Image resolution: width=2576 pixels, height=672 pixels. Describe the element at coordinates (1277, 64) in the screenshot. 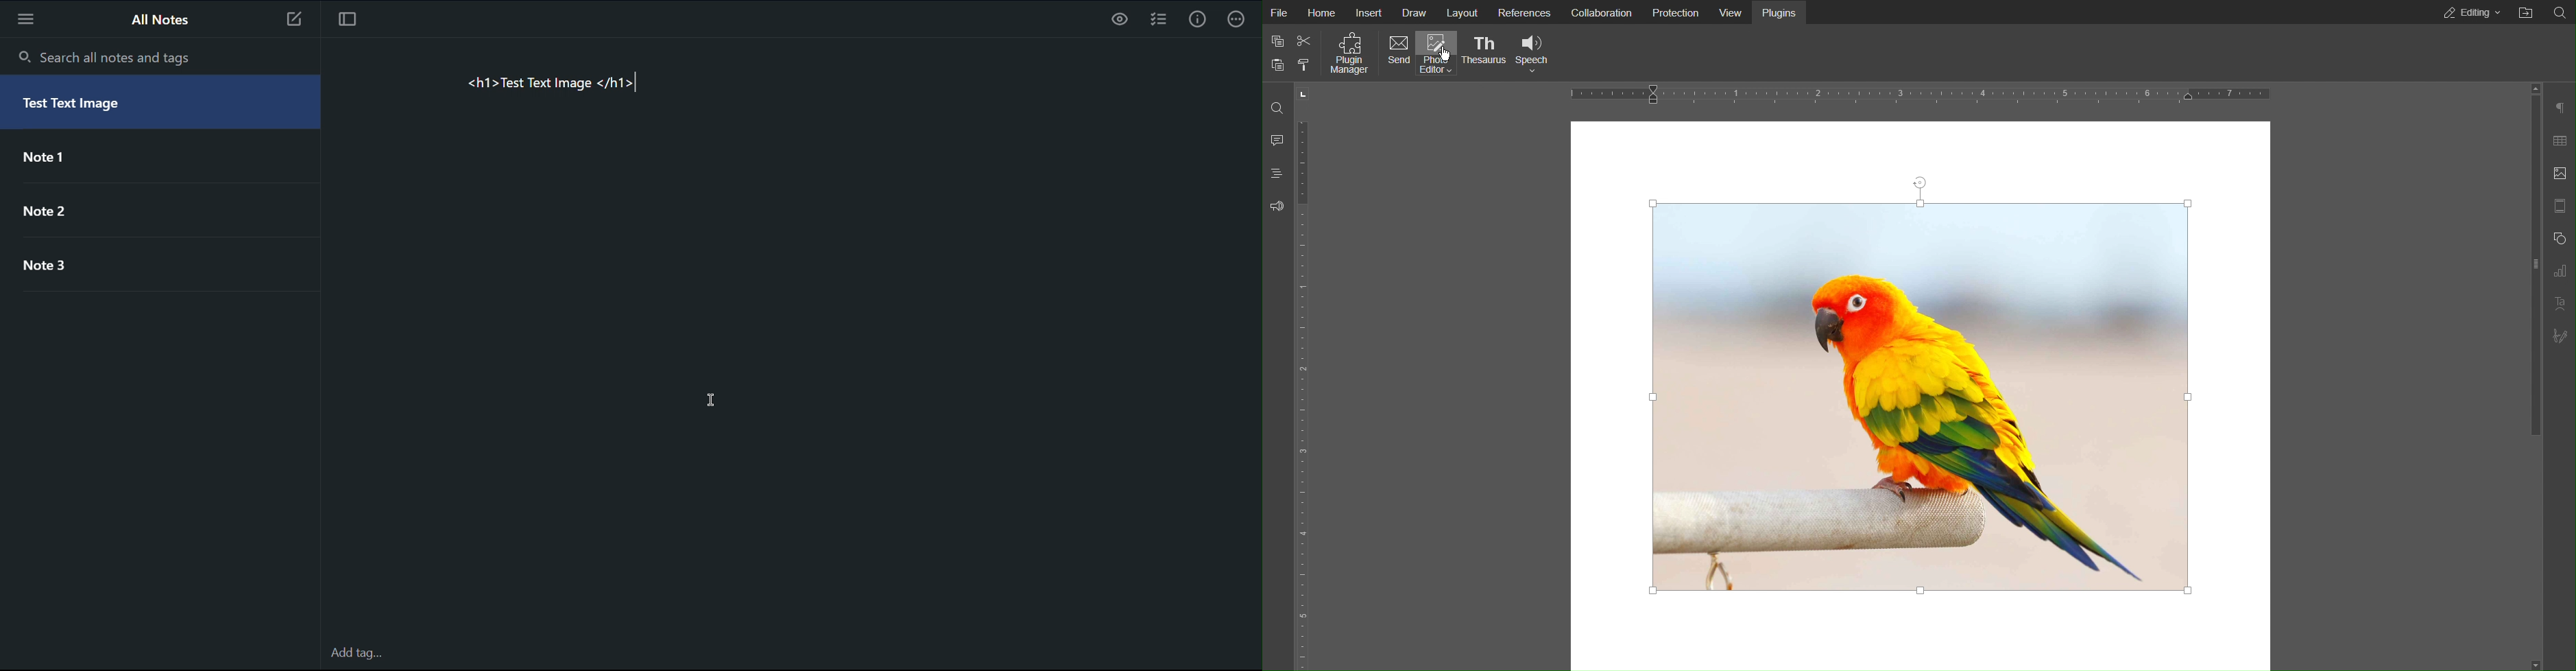

I see `Paste` at that location.